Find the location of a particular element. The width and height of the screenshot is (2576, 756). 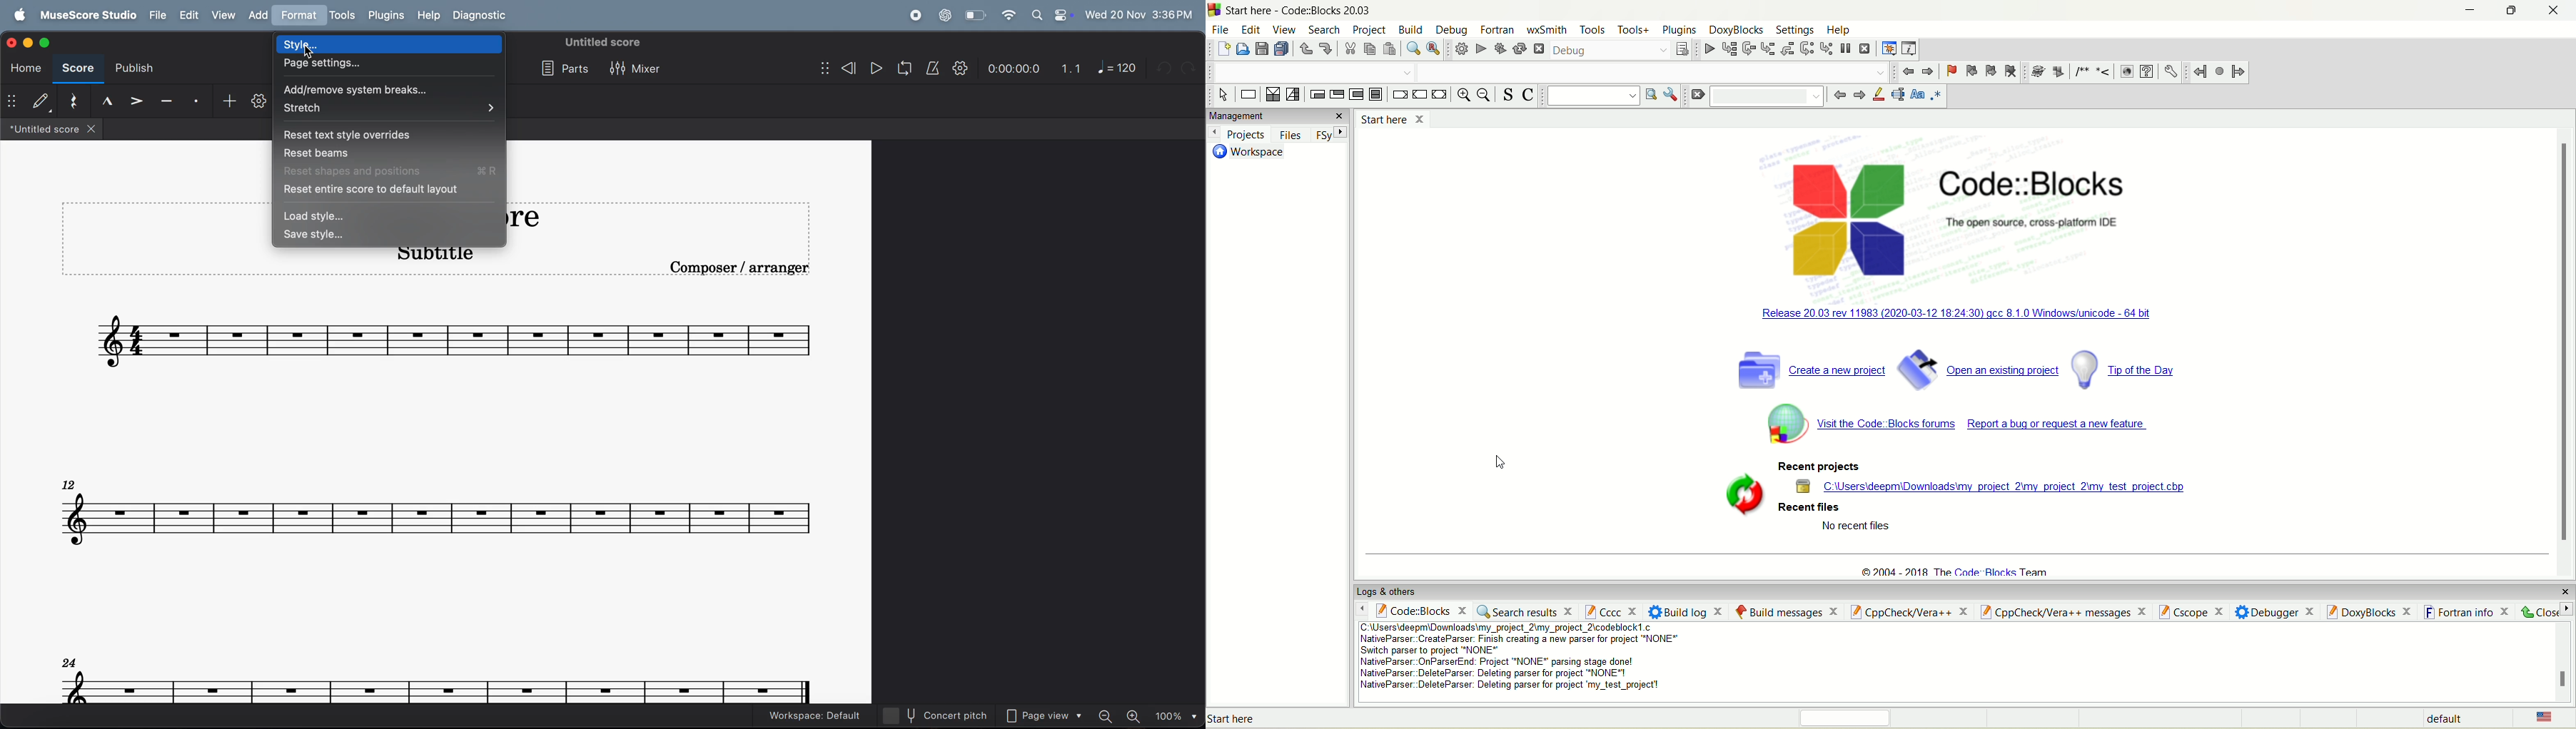

concert pitch is located at coordinates (942, 715).